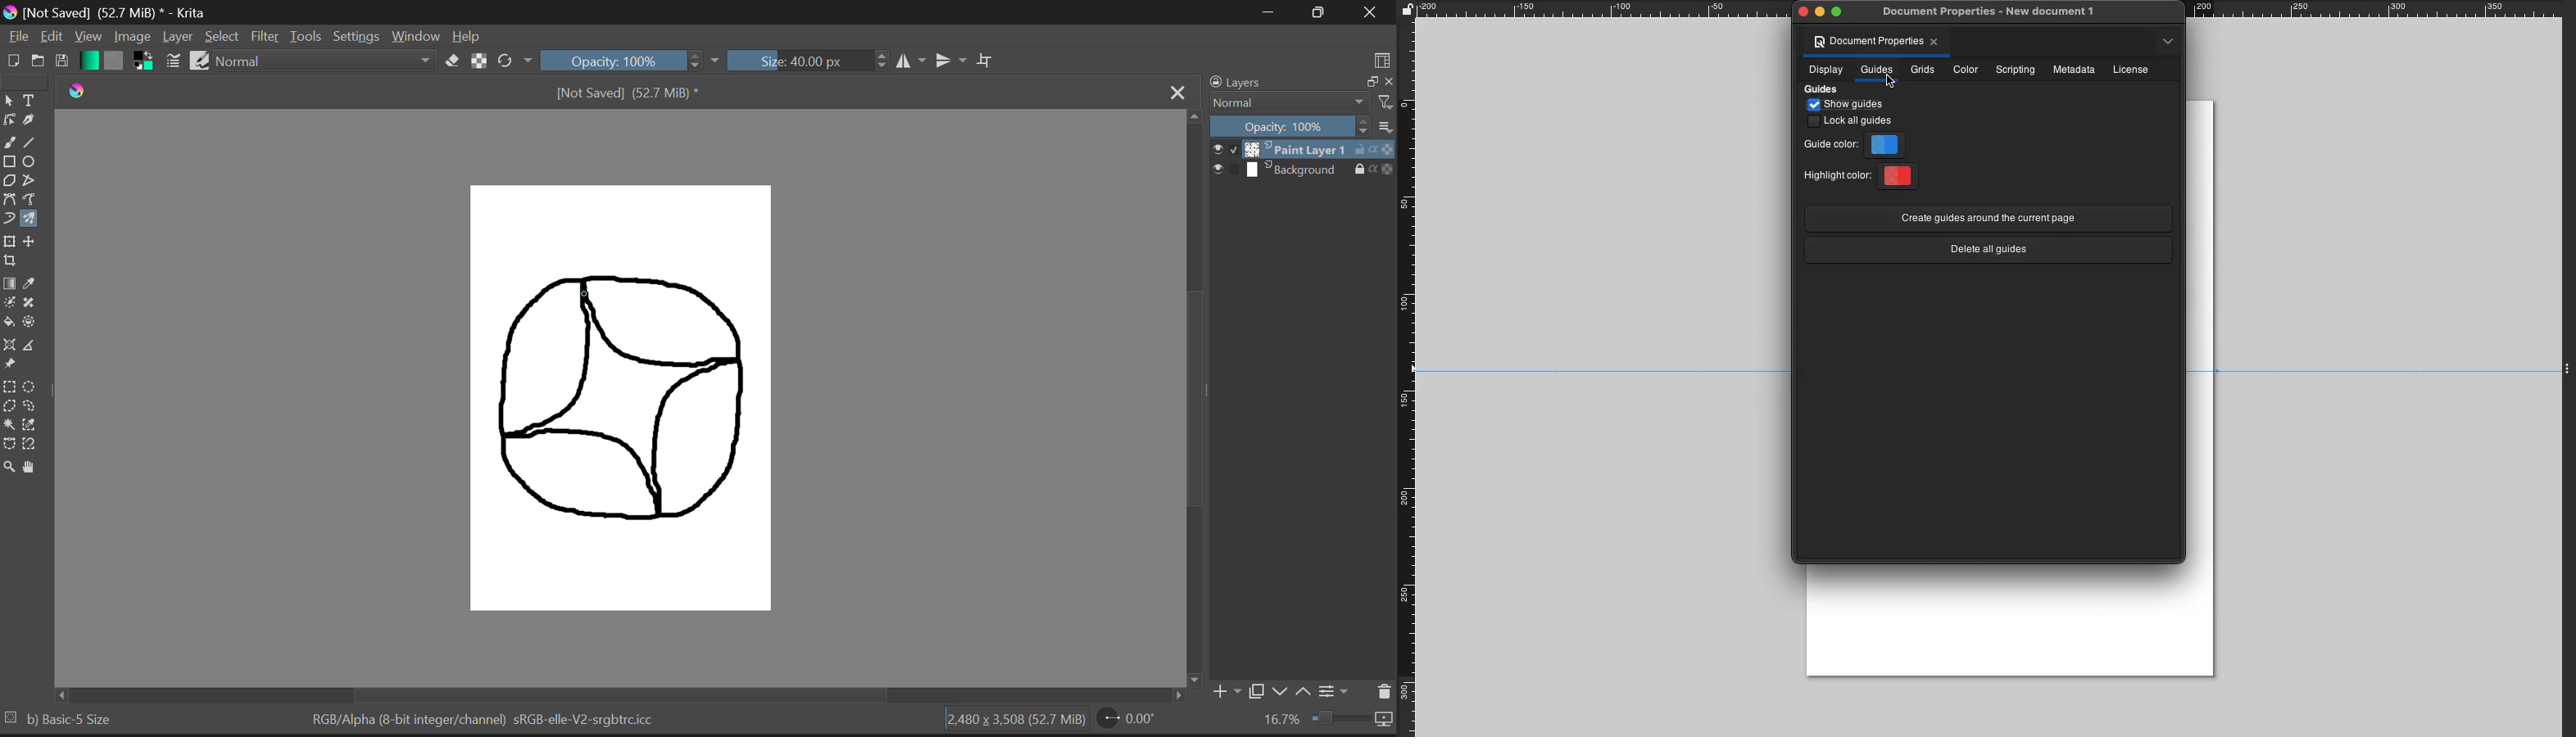 The height and width of the screenshot is (756, 2576). What do you see at coordinates (12, 387) in the screenshot?
I see `Rectangular Selection` at bounding box center [12, 387].